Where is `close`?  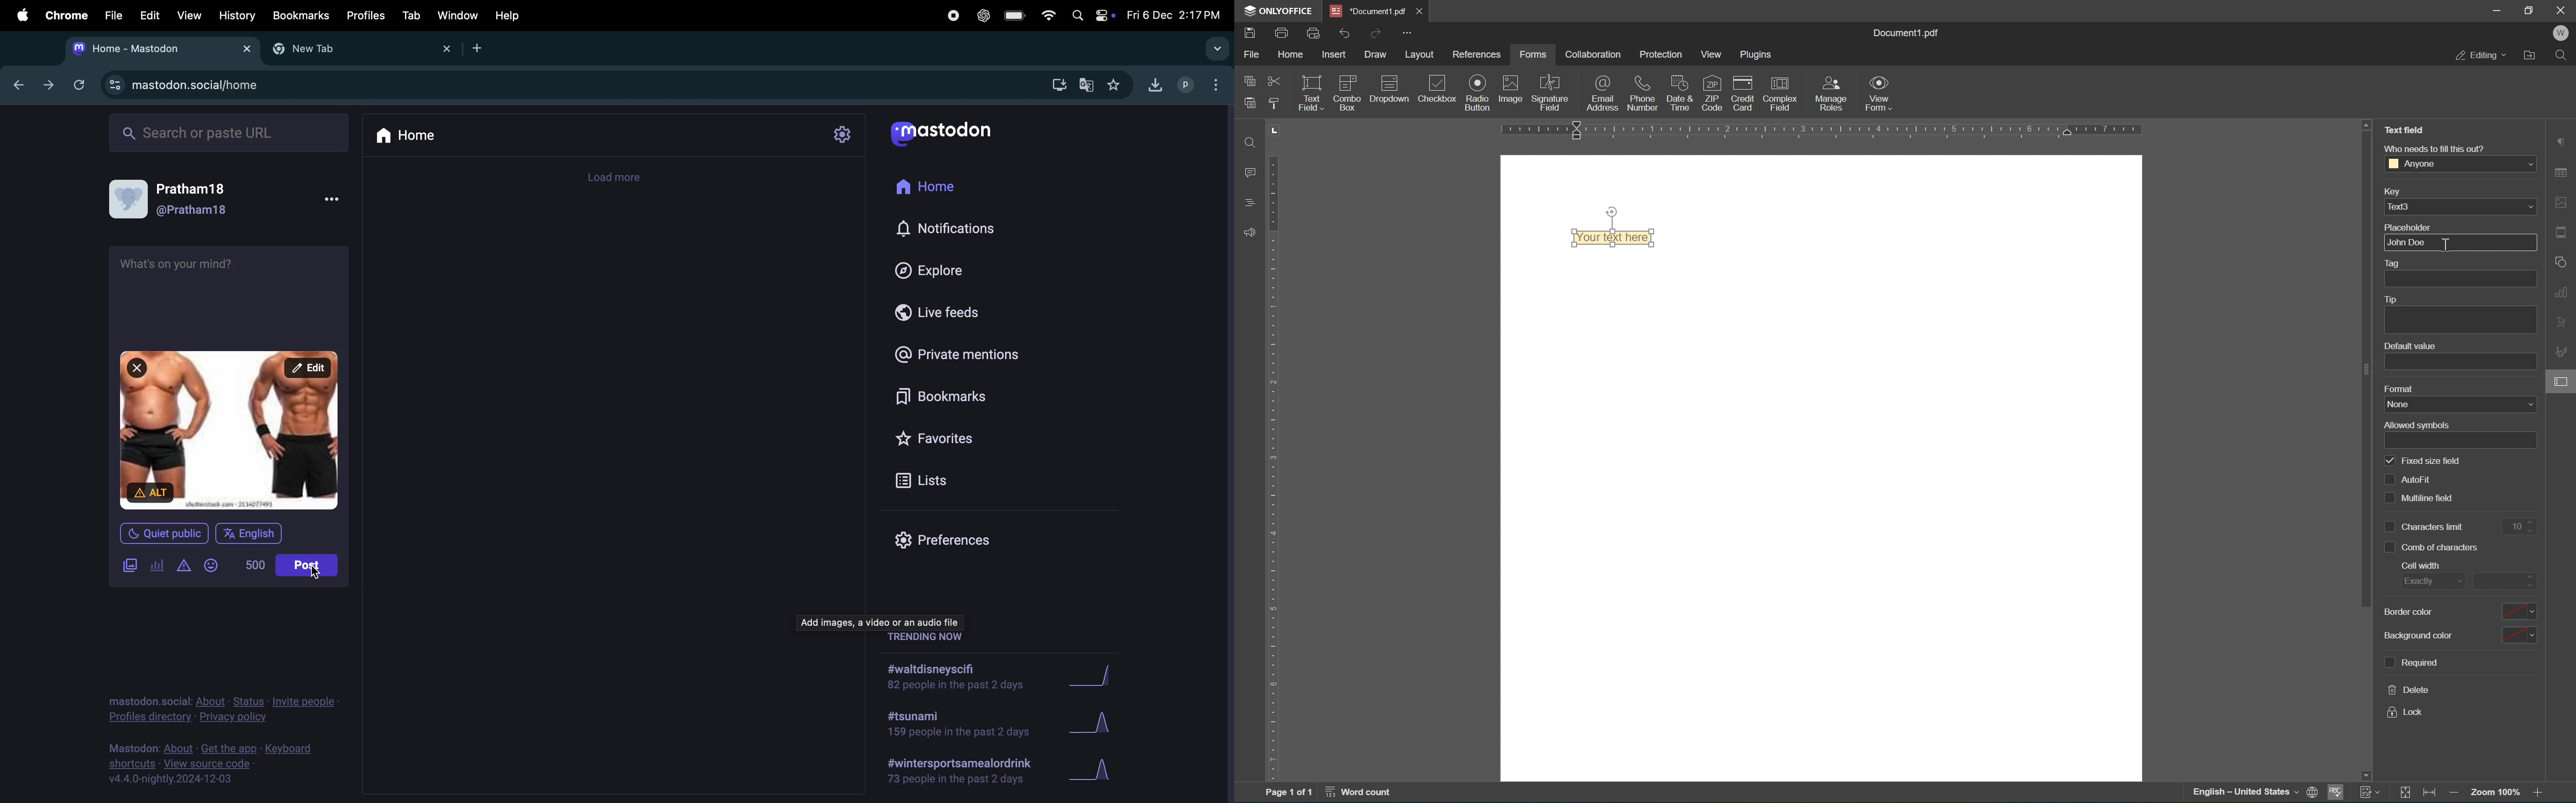
close is located at coordinates (1420, 11).